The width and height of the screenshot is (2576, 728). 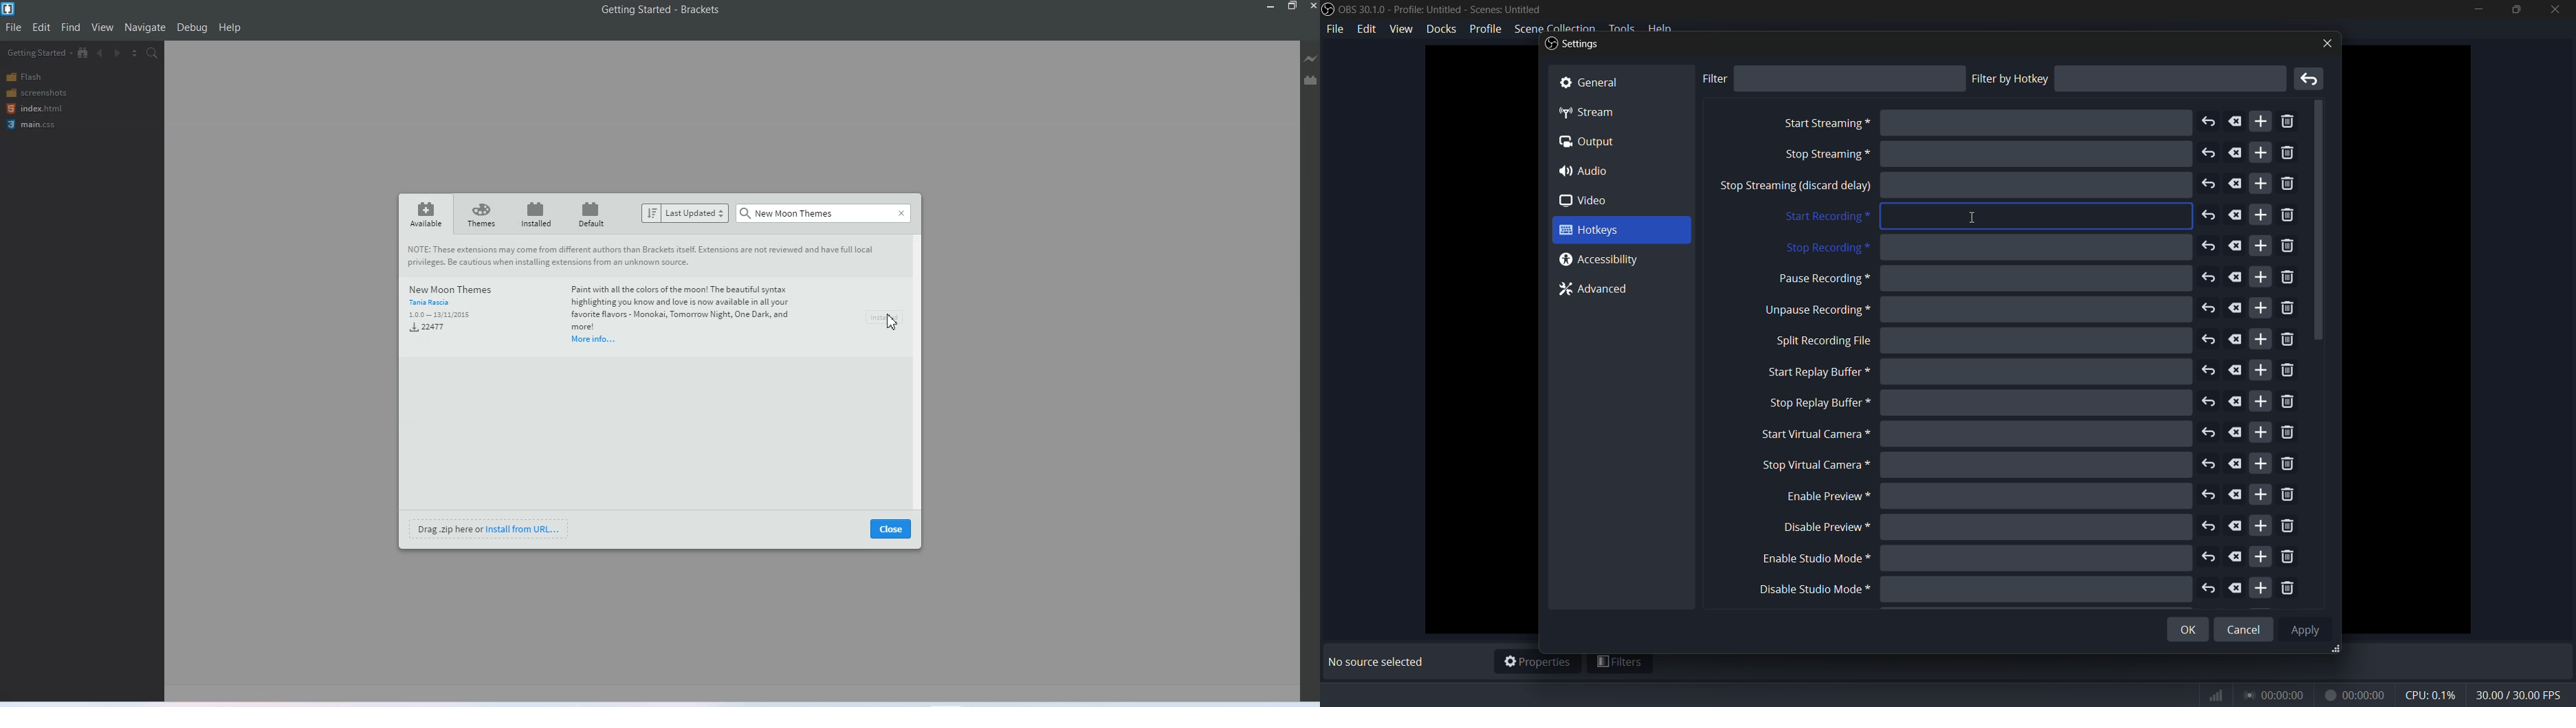 What do you see at coordinates (2209, 496) in the screenshot?
I see `undo` at bounding box center [2209, 496].